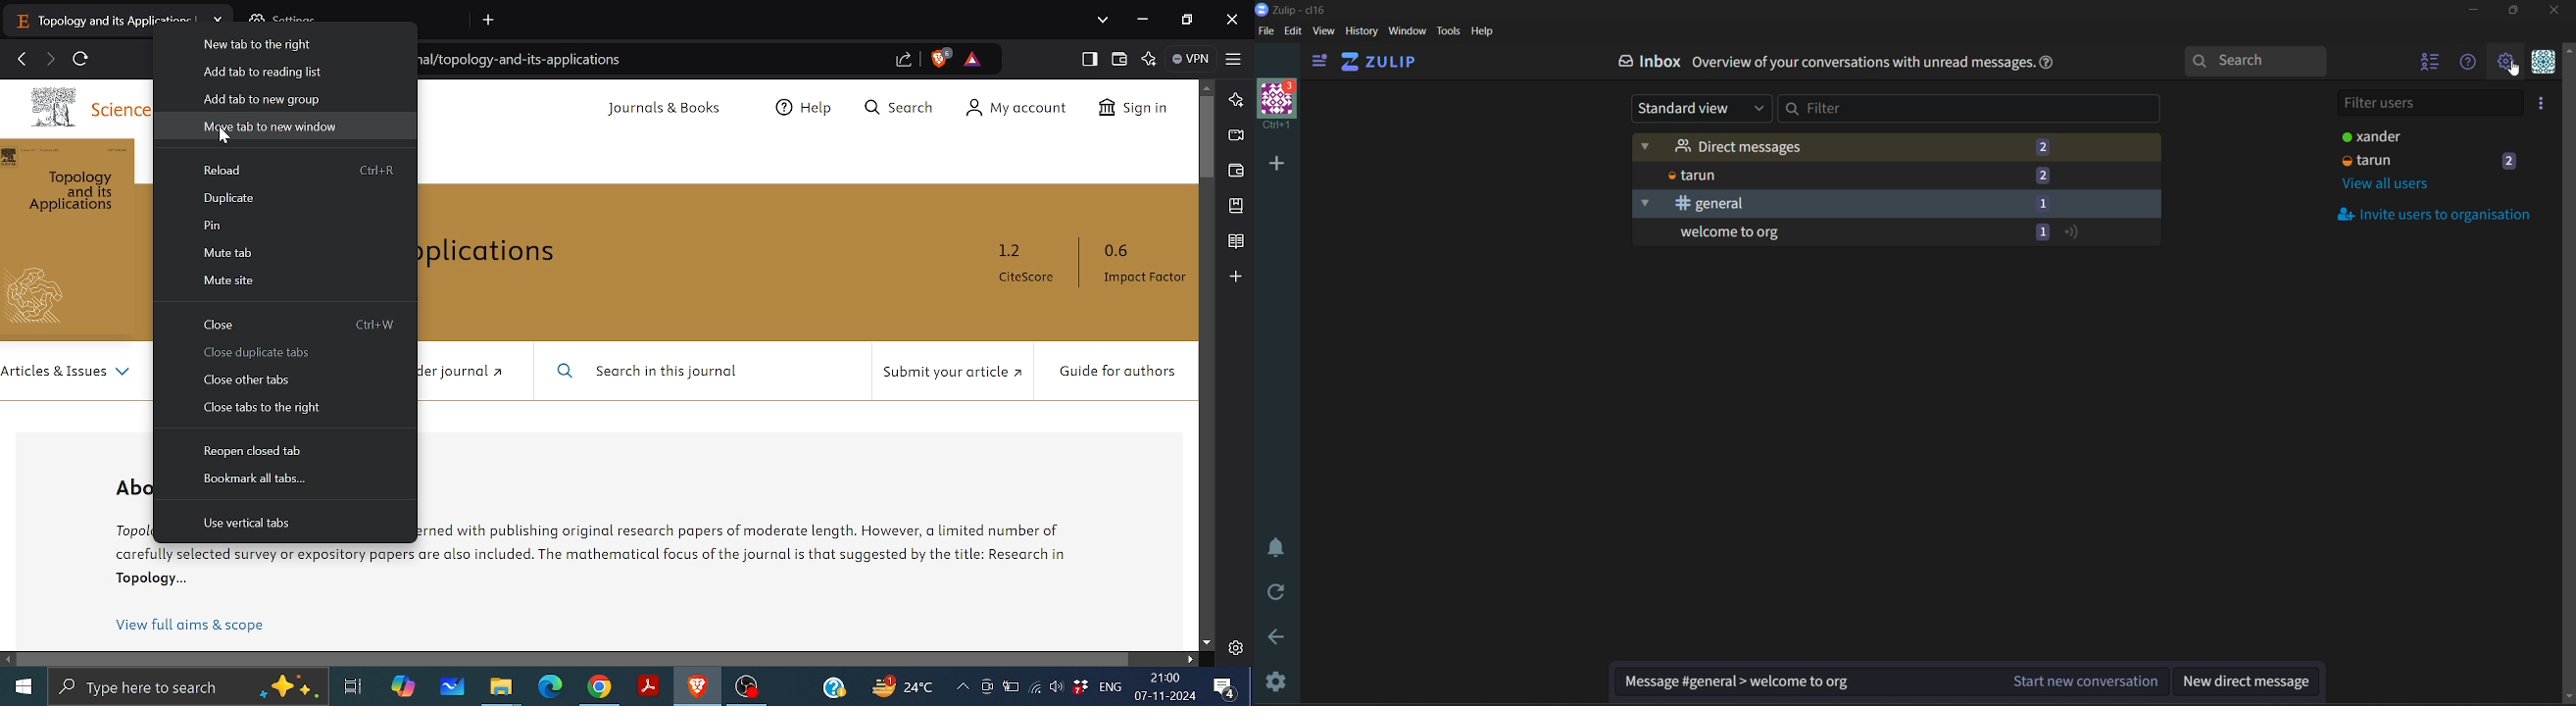 The width and height of the screenshot is (2576, 728). I want to click on 2 message, so click(2509, 161).